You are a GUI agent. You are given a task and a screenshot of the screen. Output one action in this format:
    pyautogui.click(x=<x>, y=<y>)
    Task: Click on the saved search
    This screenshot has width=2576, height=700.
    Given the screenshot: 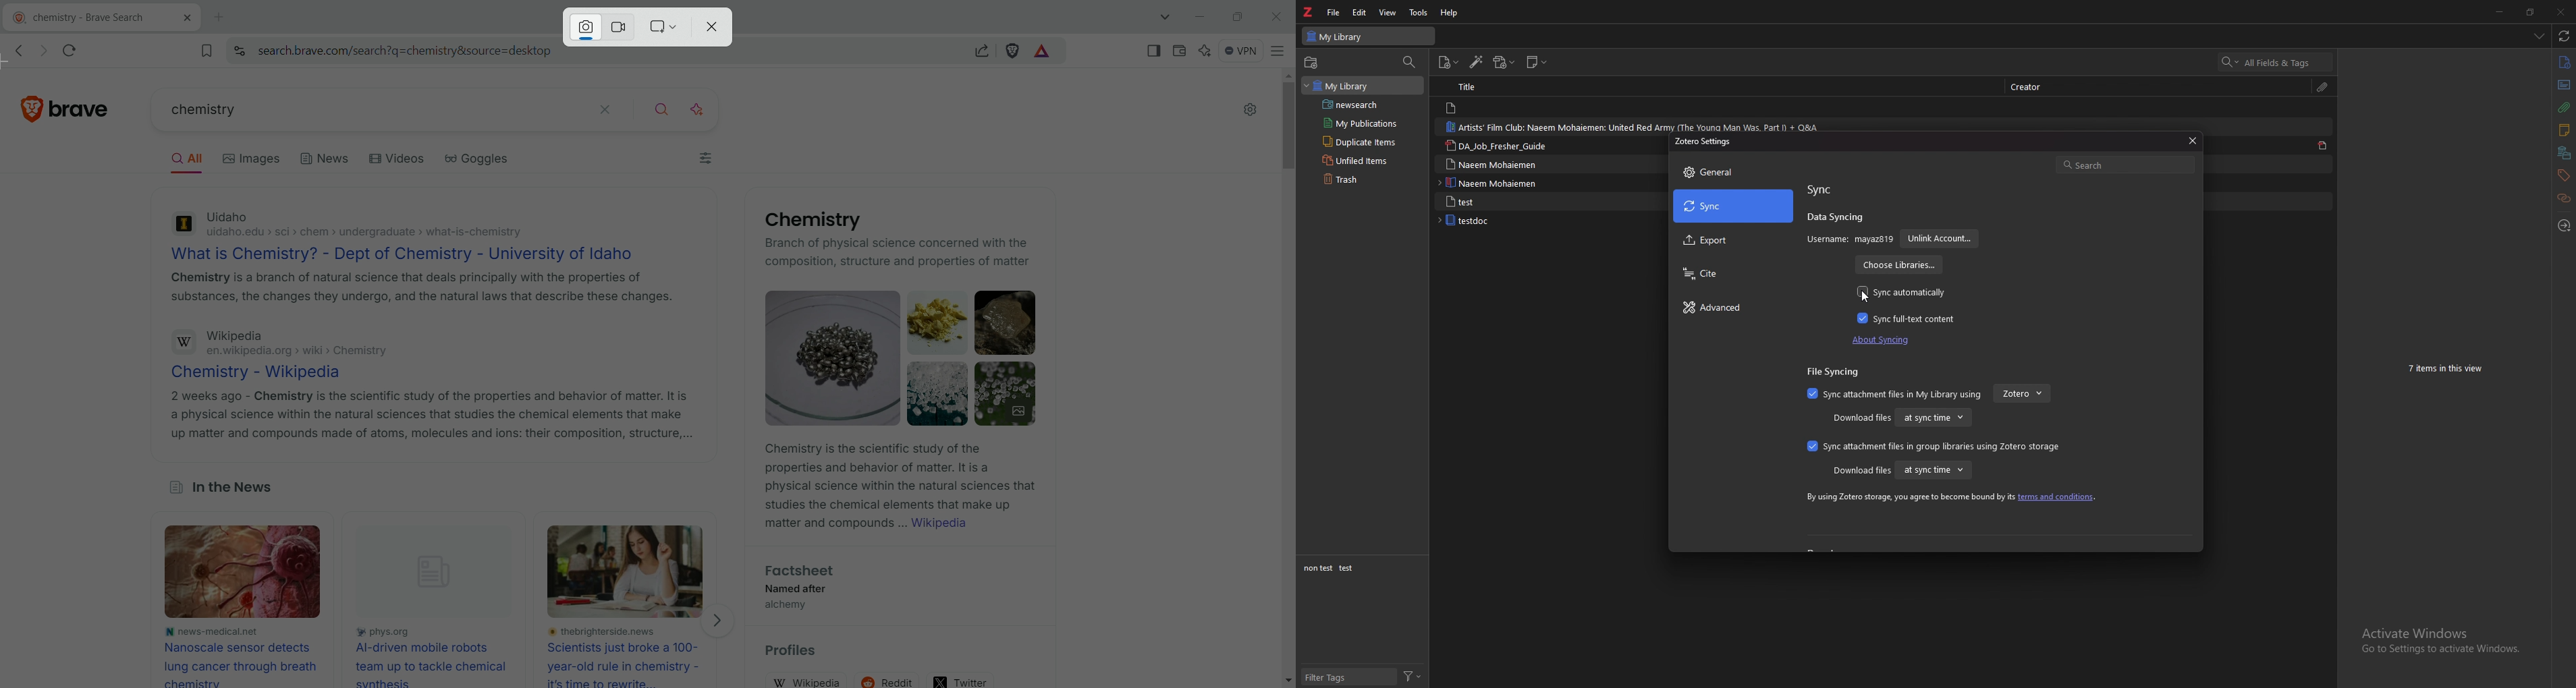 What is the action you would take?
    pyautogui.click(x=1367, y=105)
    